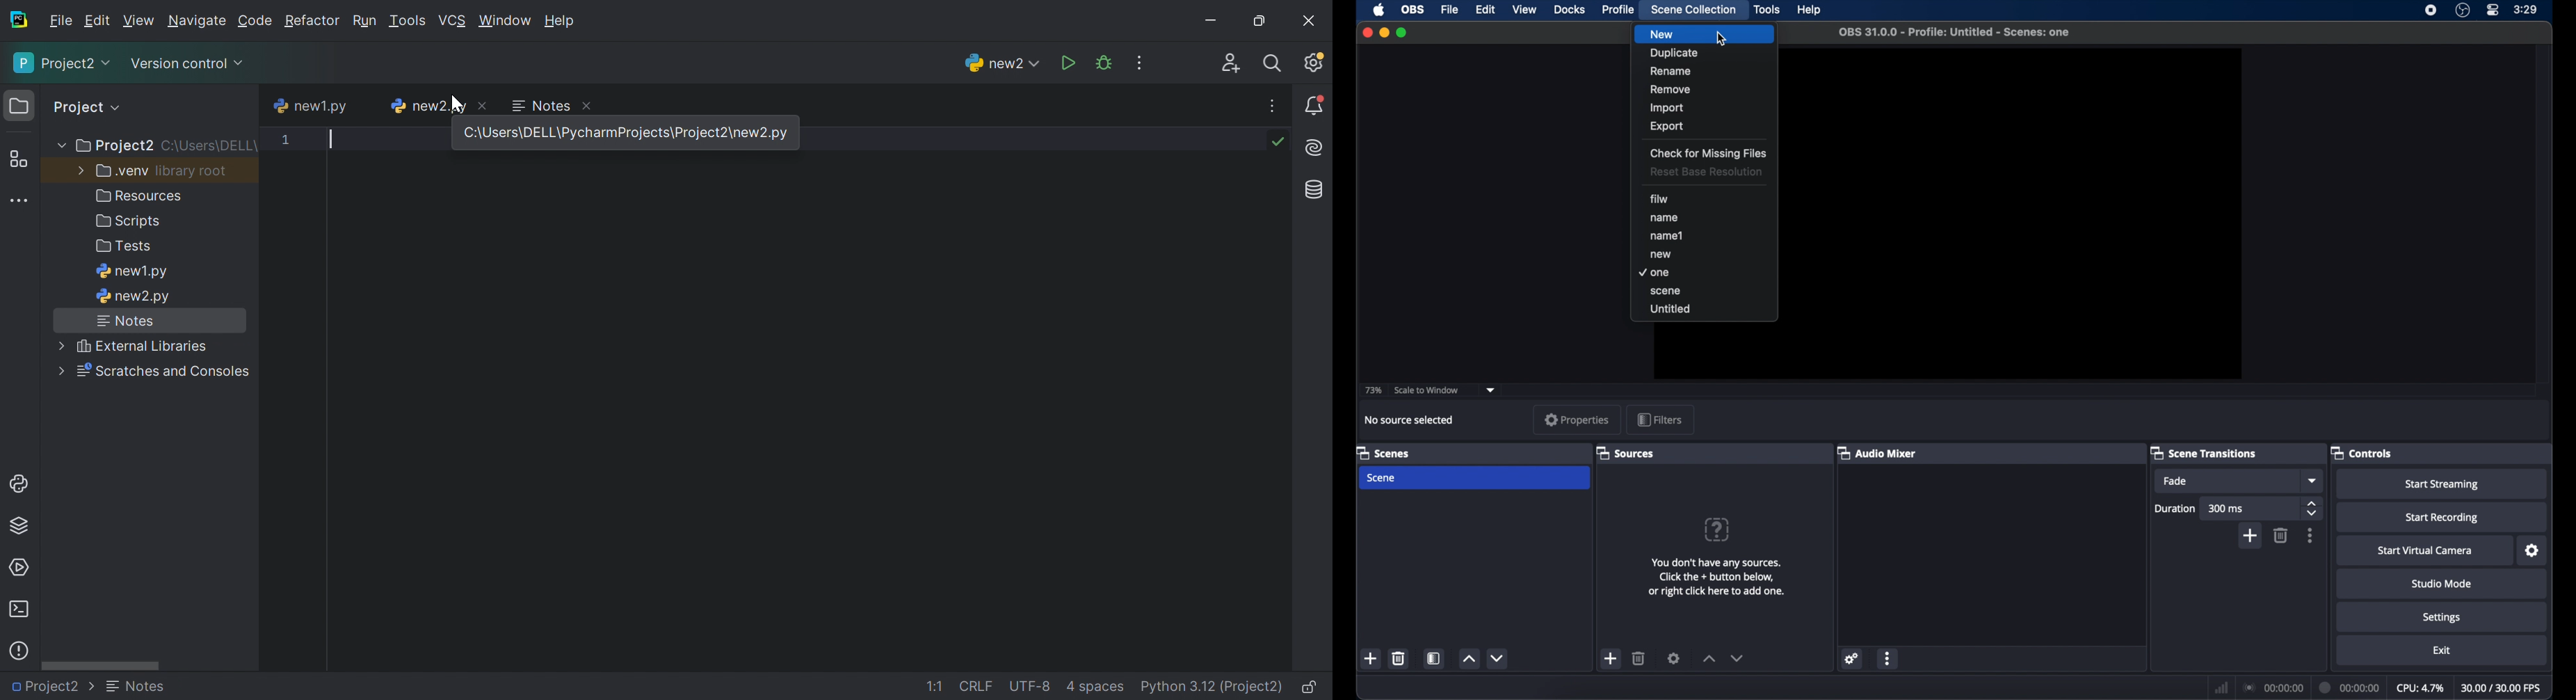 This screenshot has height=700, width=2576. Describe the element at coordinates (1956, 32) in the screenshot. I see `oBS 31.0.0 - Profile: Untitled - Scenes: one` at that location.